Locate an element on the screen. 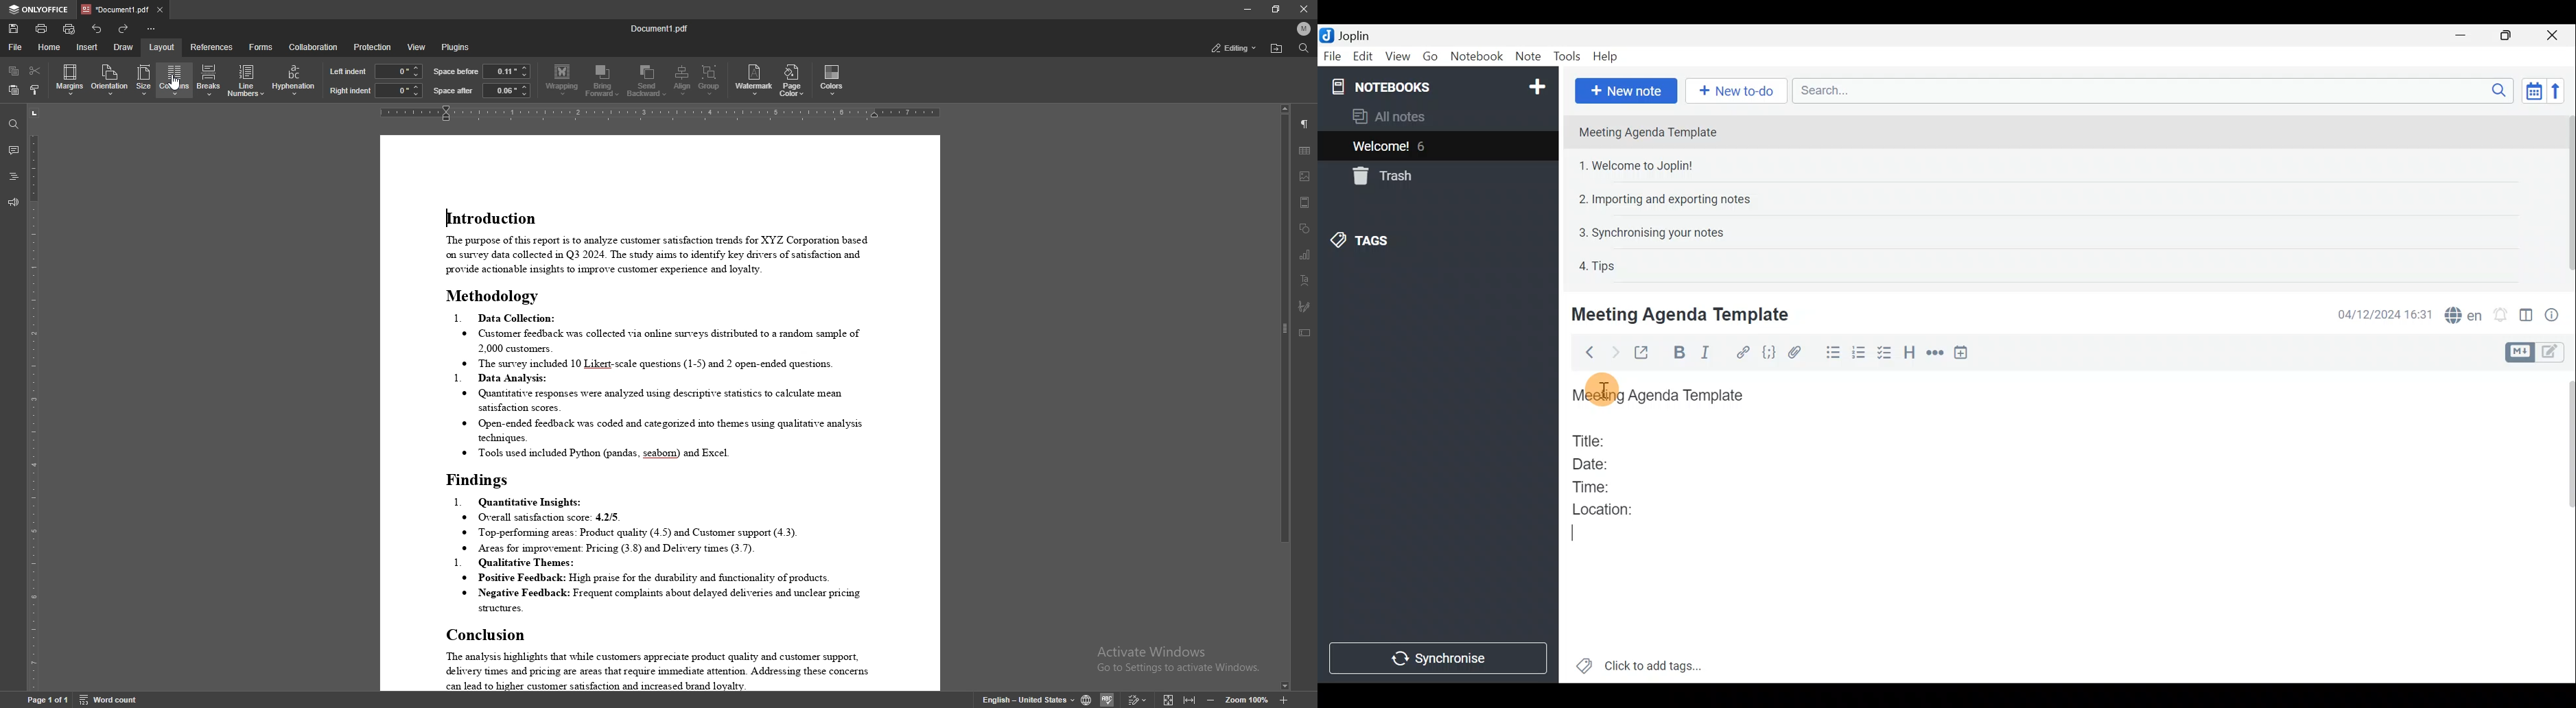  Welcome! is located at coordinates (1382, 148).